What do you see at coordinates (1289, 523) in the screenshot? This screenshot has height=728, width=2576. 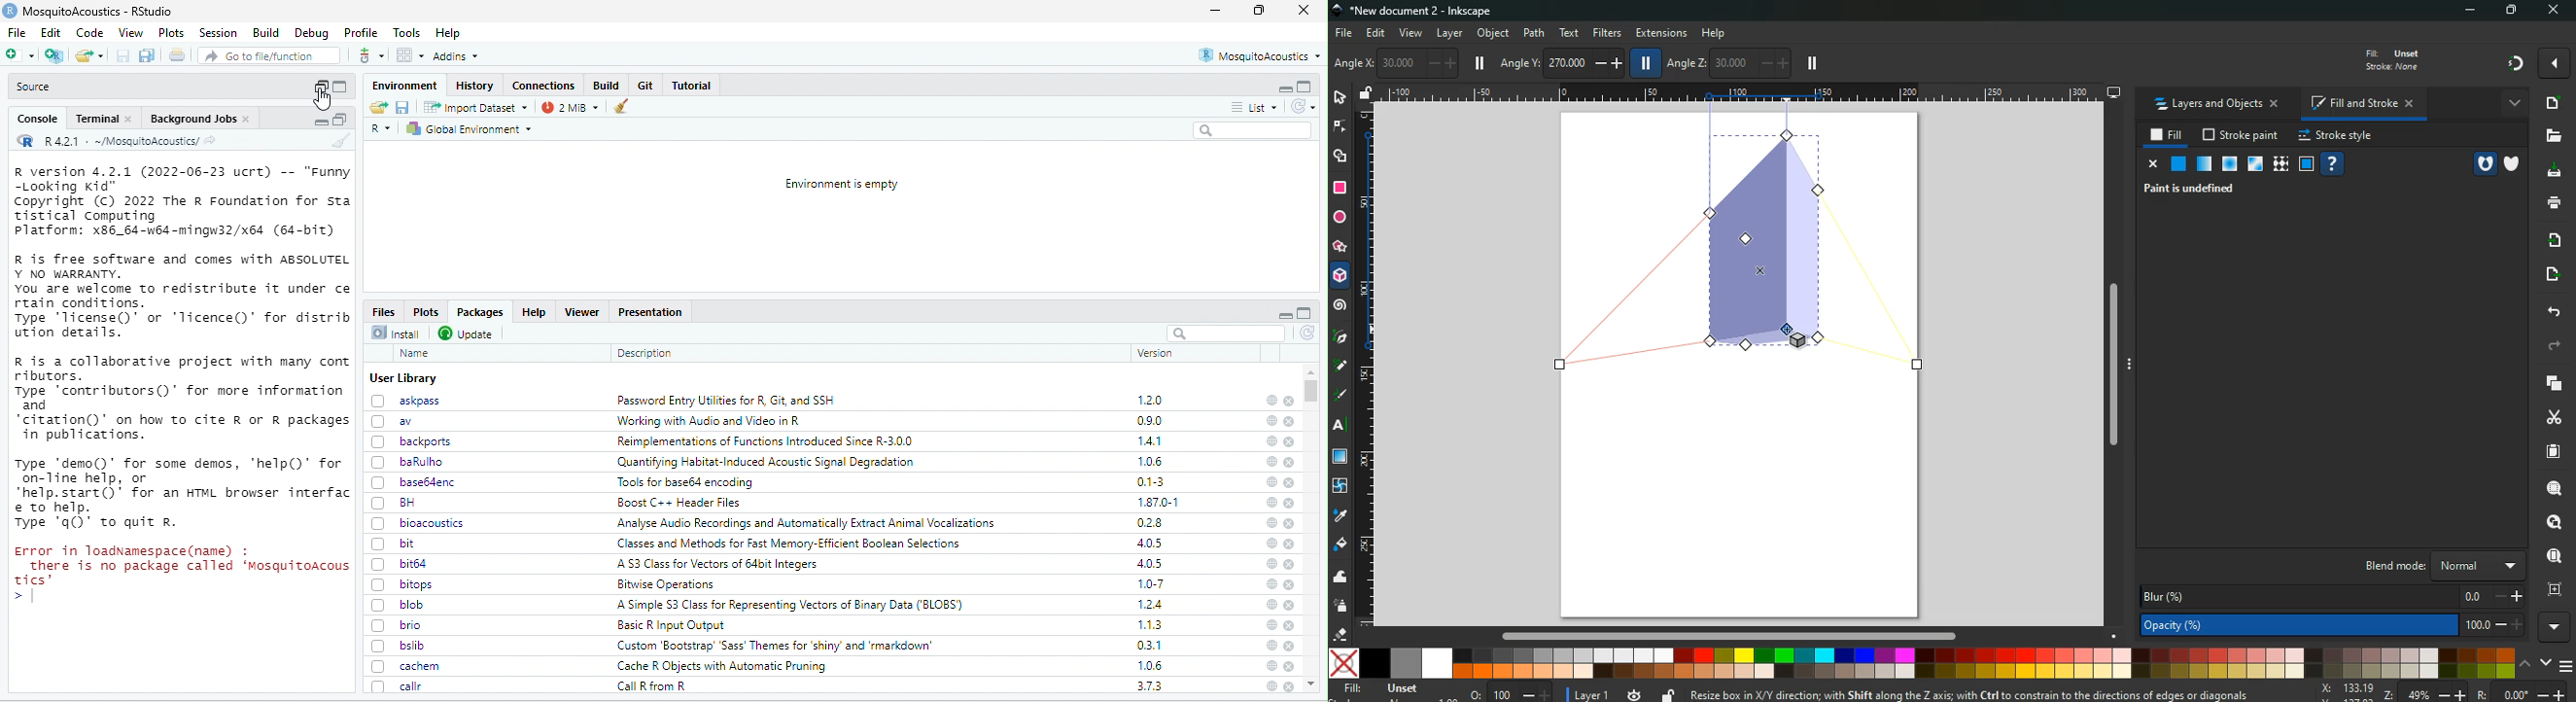 I see `close` at bounding box center [1289, 523].